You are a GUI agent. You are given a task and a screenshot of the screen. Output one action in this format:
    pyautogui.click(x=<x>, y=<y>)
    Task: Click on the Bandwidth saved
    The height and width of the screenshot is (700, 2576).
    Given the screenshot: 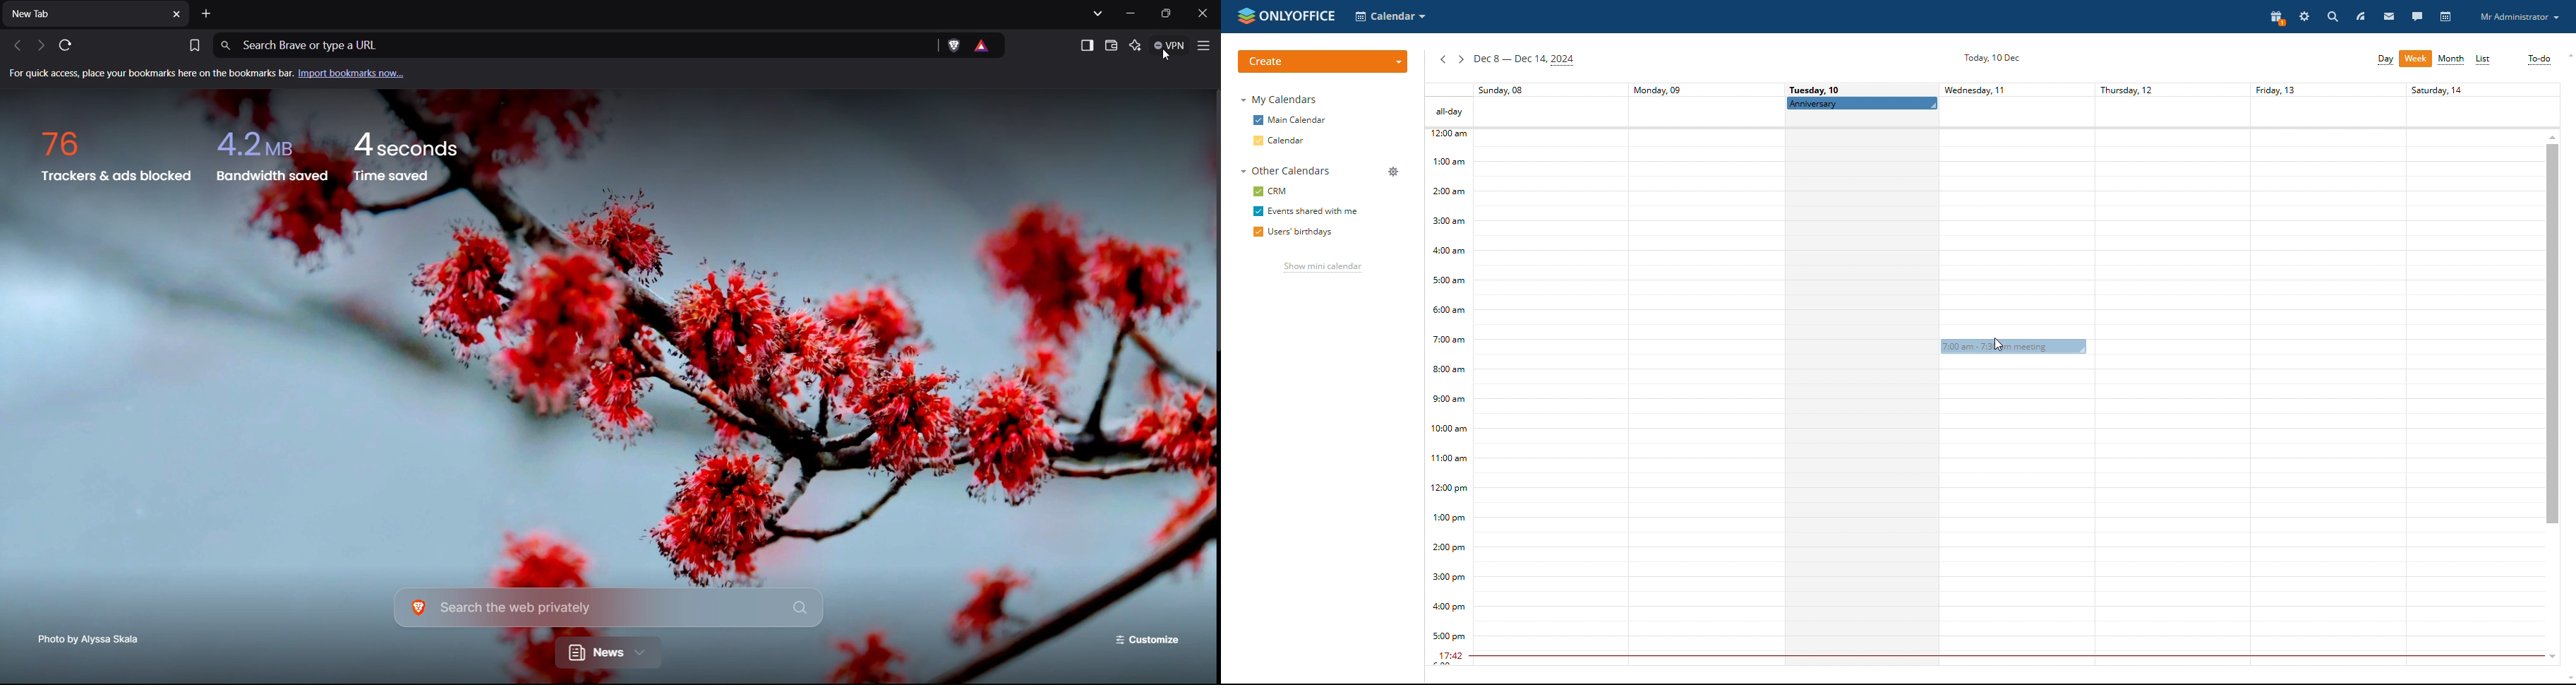 What is the action you would take?
    pyautogui.click(x=270, y=158)
    